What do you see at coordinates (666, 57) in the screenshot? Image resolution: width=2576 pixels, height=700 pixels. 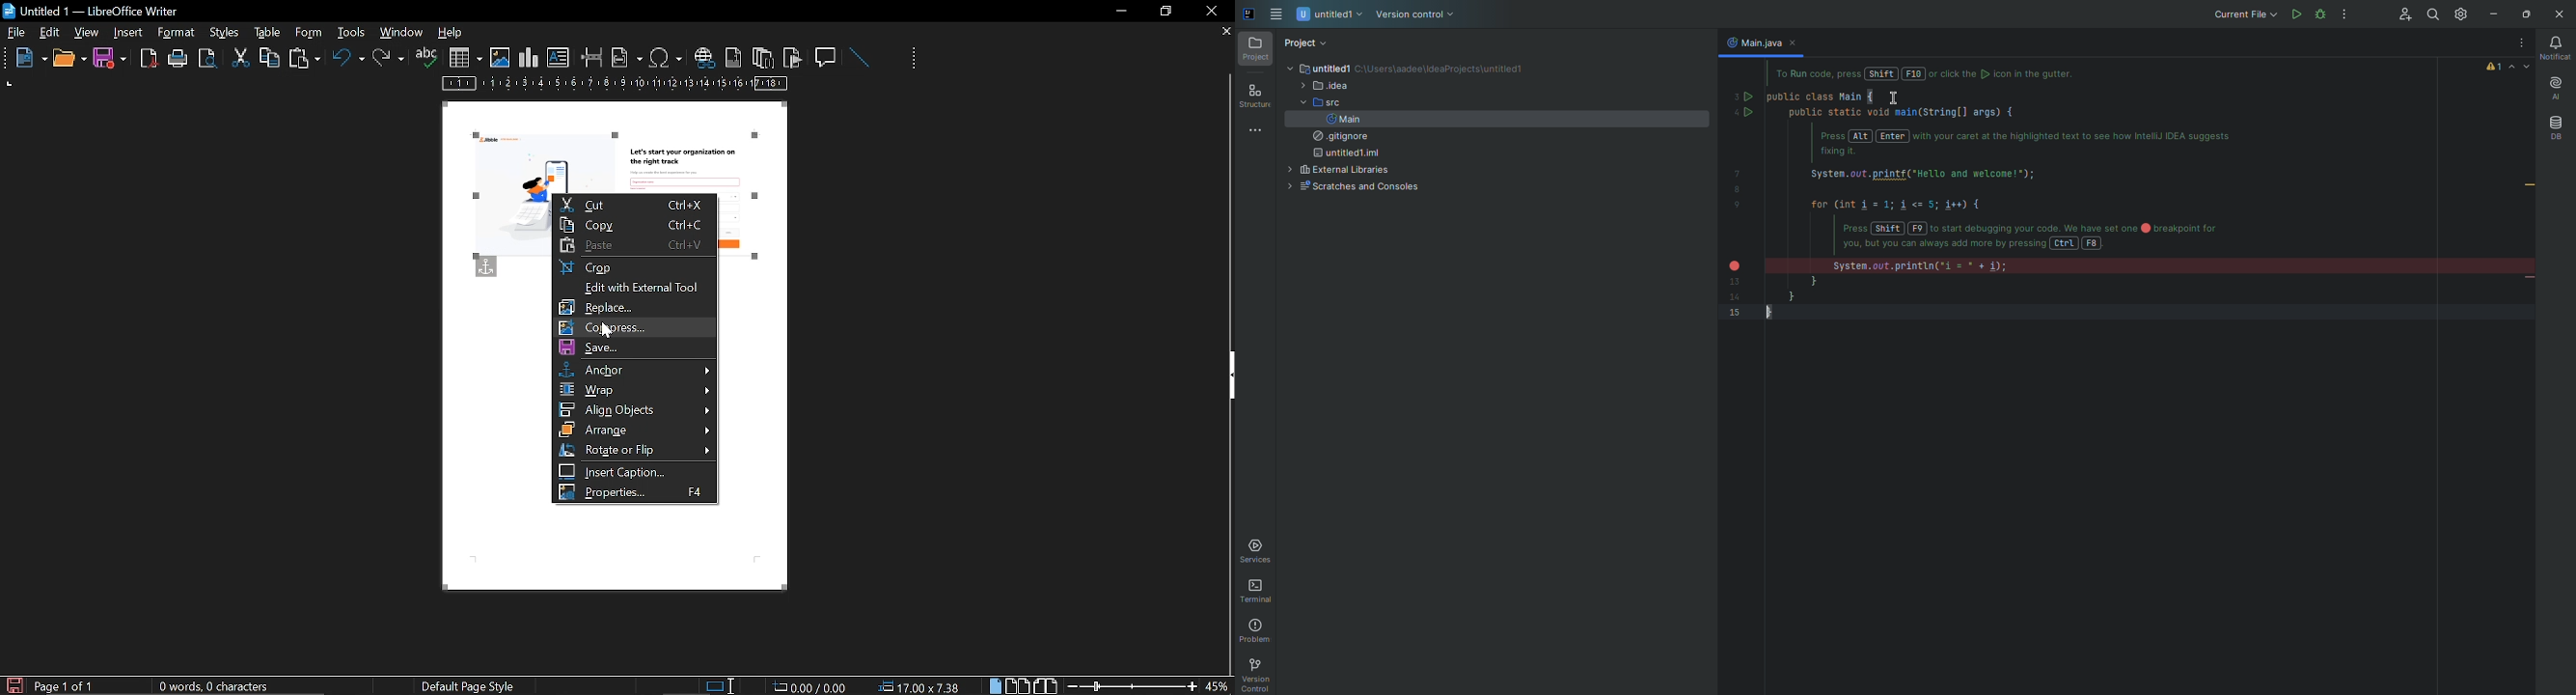 I see `insert symbol` at bounding box center [666, 57].